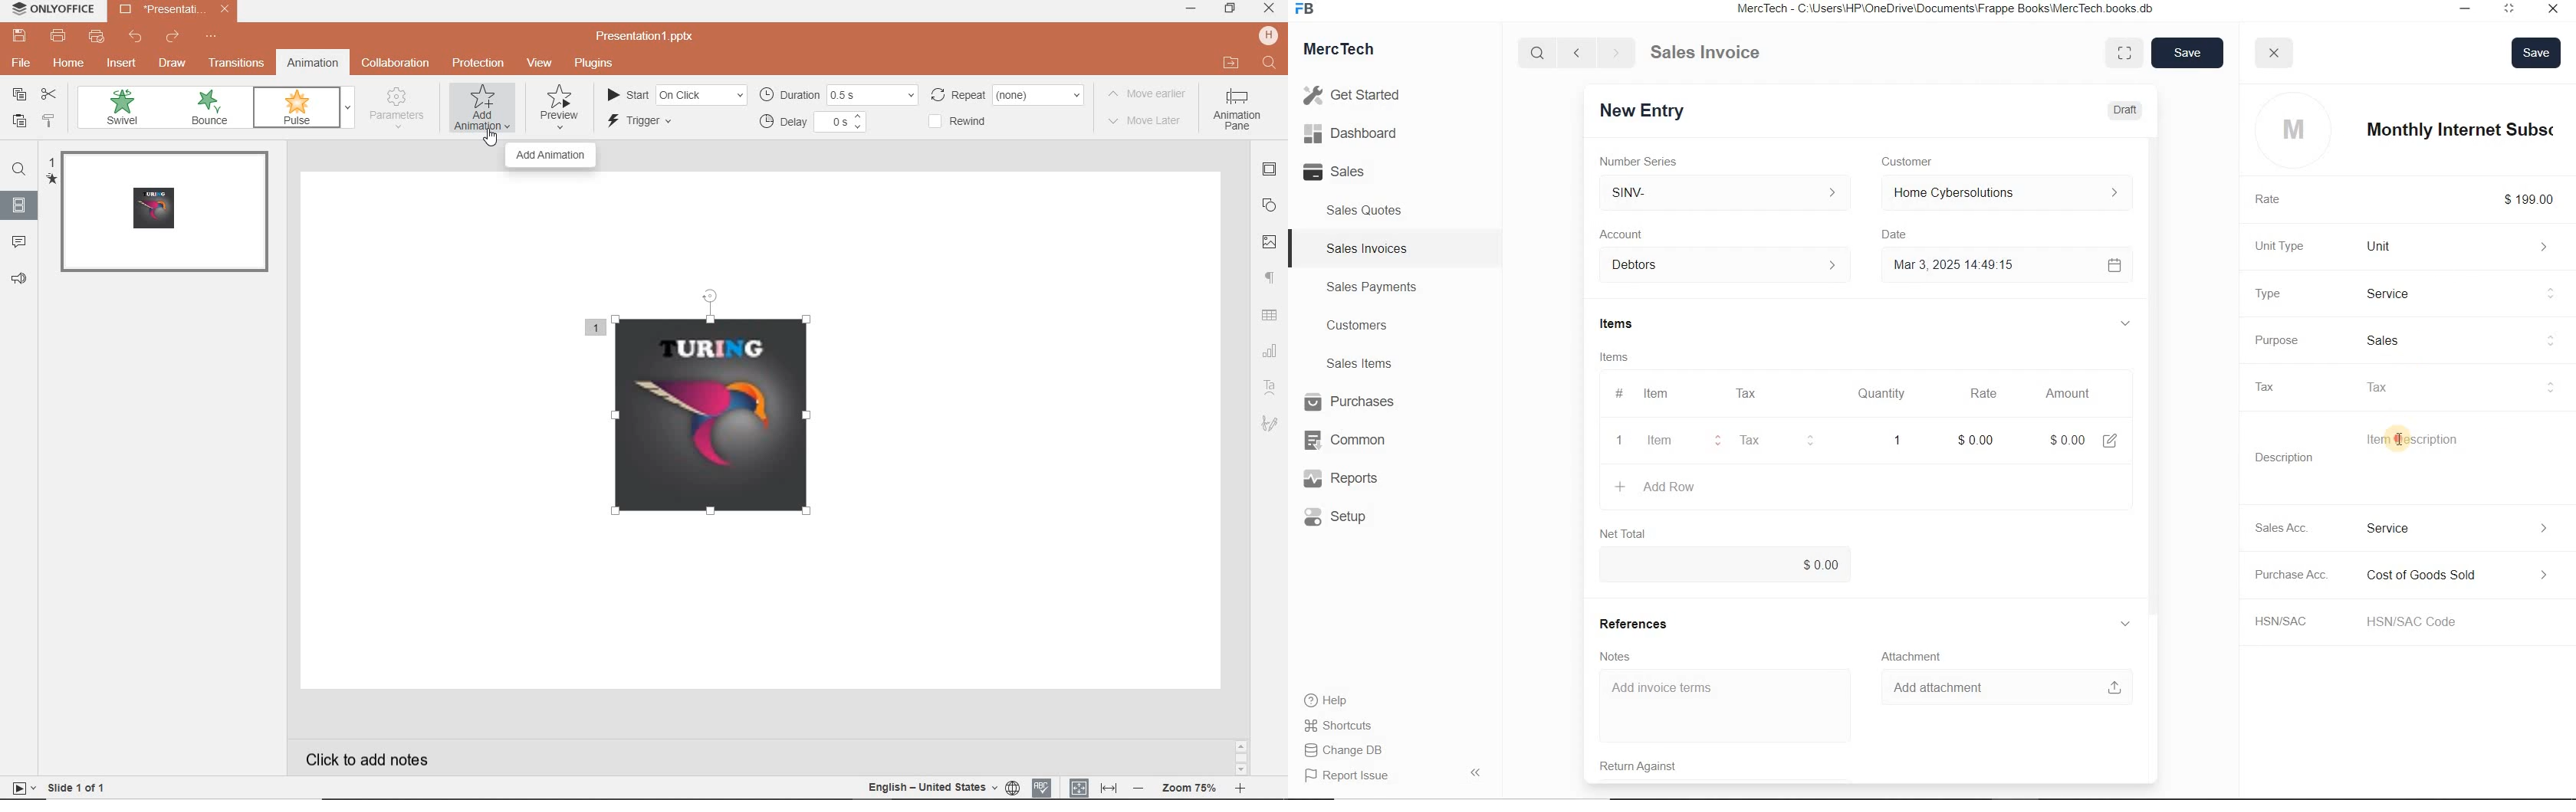 This screenshot has height=812, width=2576. What do you see at coordinates (2124, 324) in the screenshot?
I see `hide sub menu` at bounding box center [2124, 324].